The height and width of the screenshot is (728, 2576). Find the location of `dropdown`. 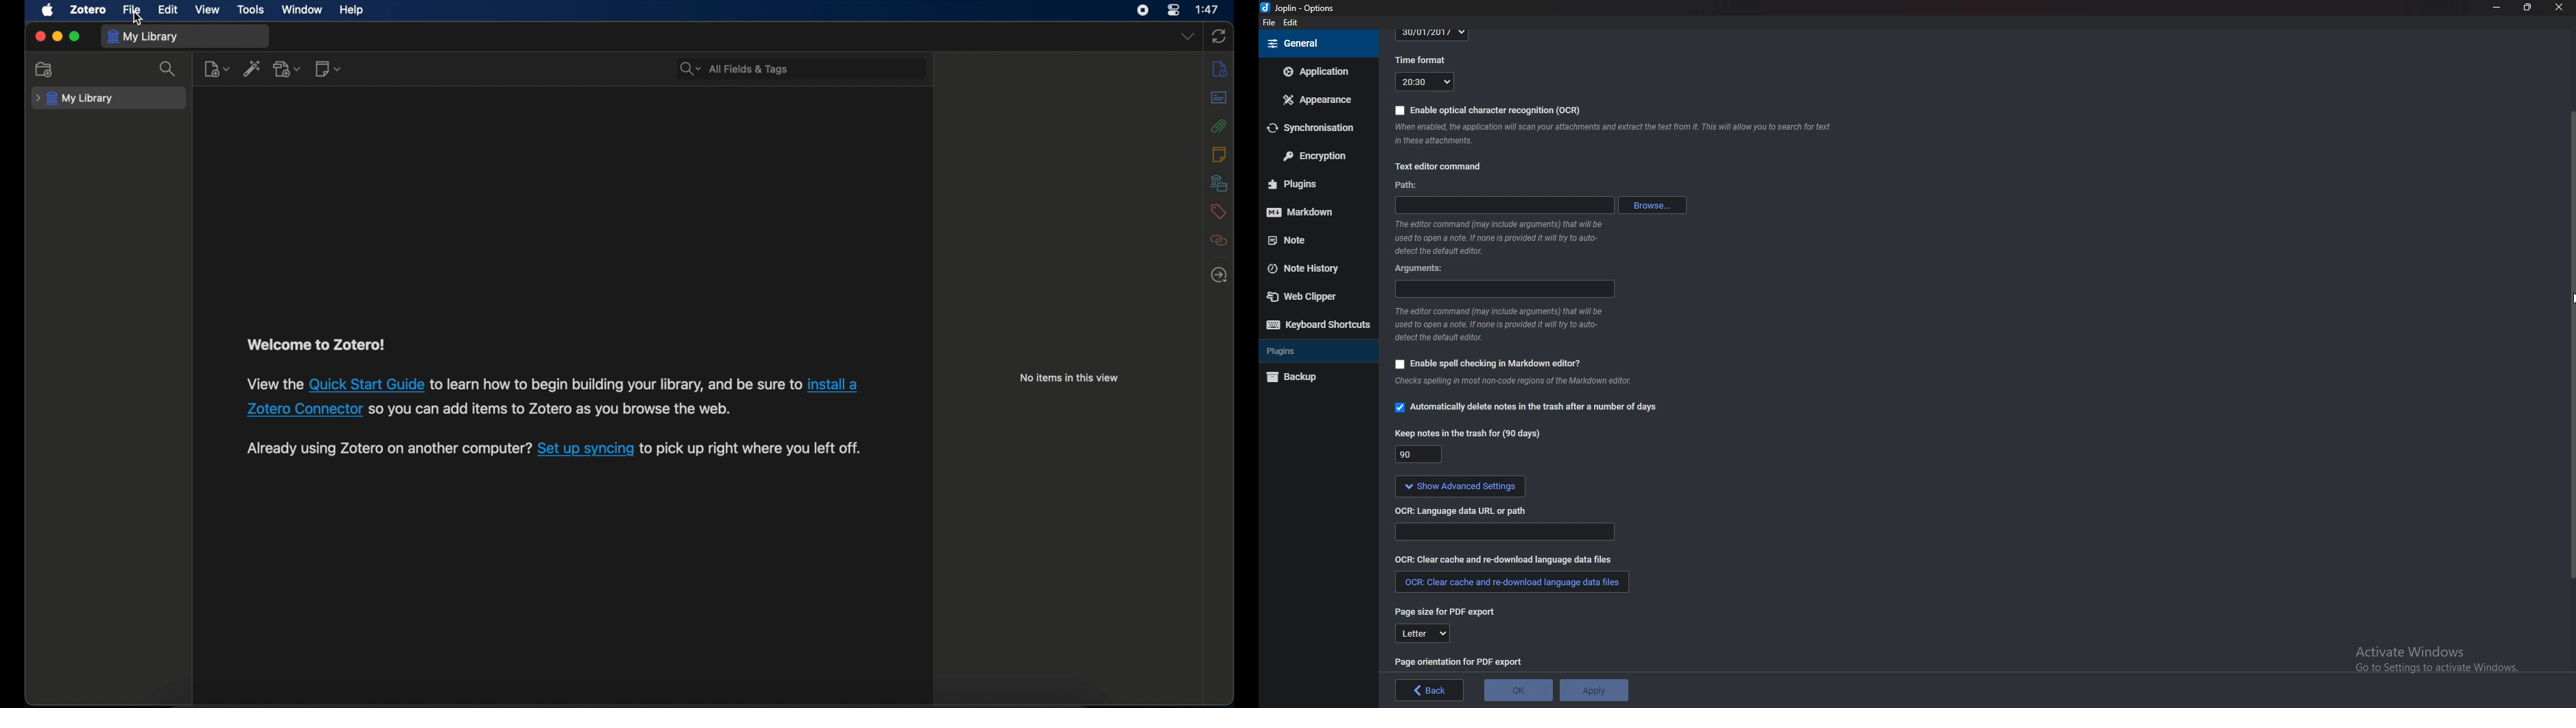

dropdown is located at coordinates (1188, 37).